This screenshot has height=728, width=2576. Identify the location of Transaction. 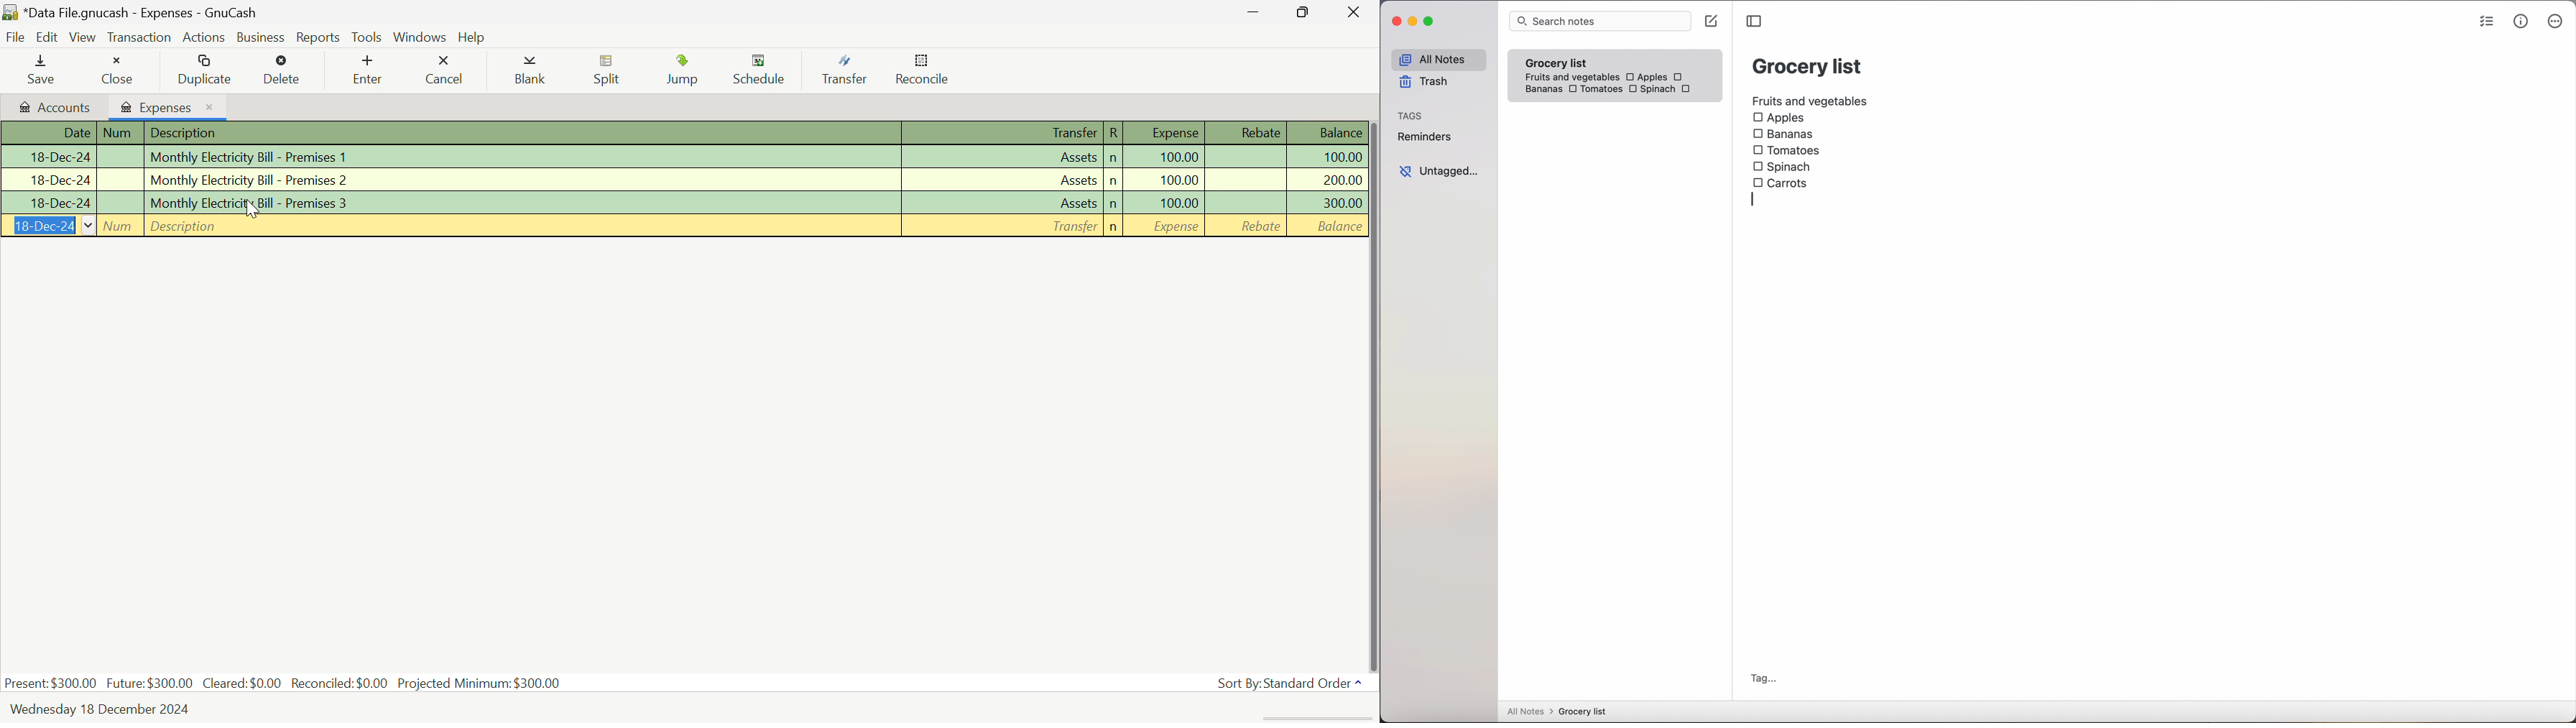
(139, 37).